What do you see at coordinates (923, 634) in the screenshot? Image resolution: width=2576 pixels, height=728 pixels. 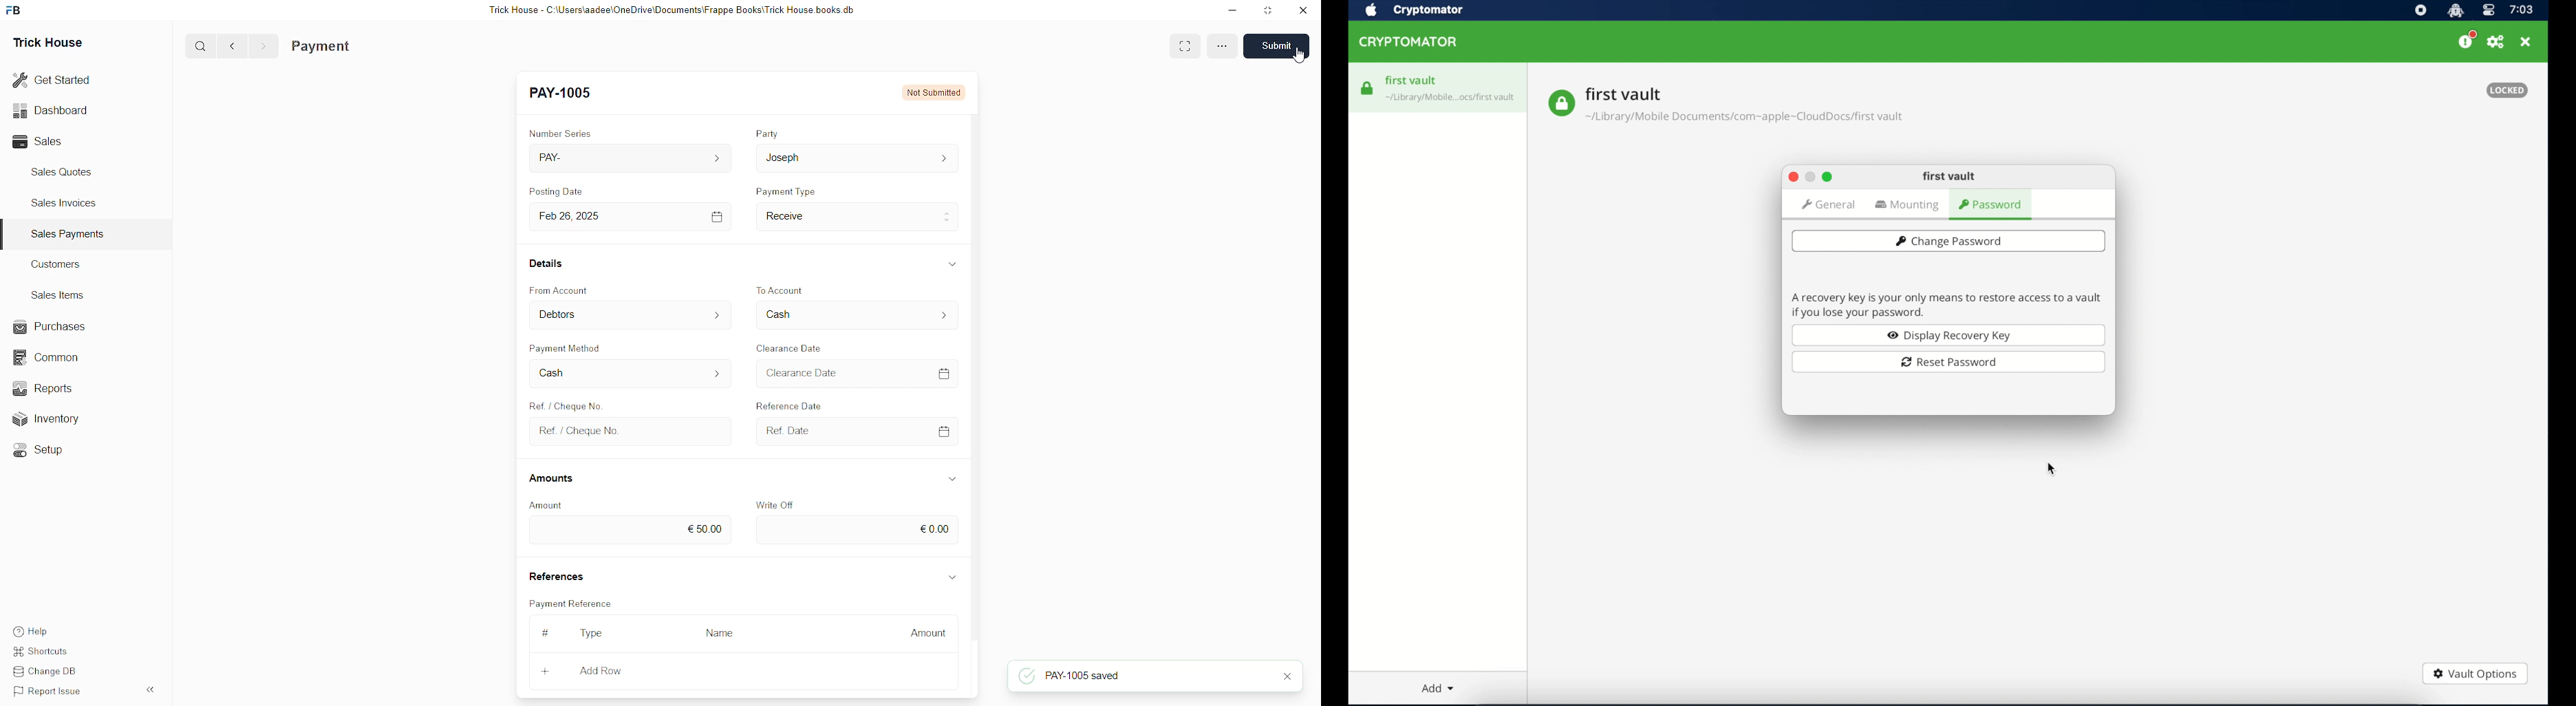 I see `Amount` at bounding box center [923, 634].